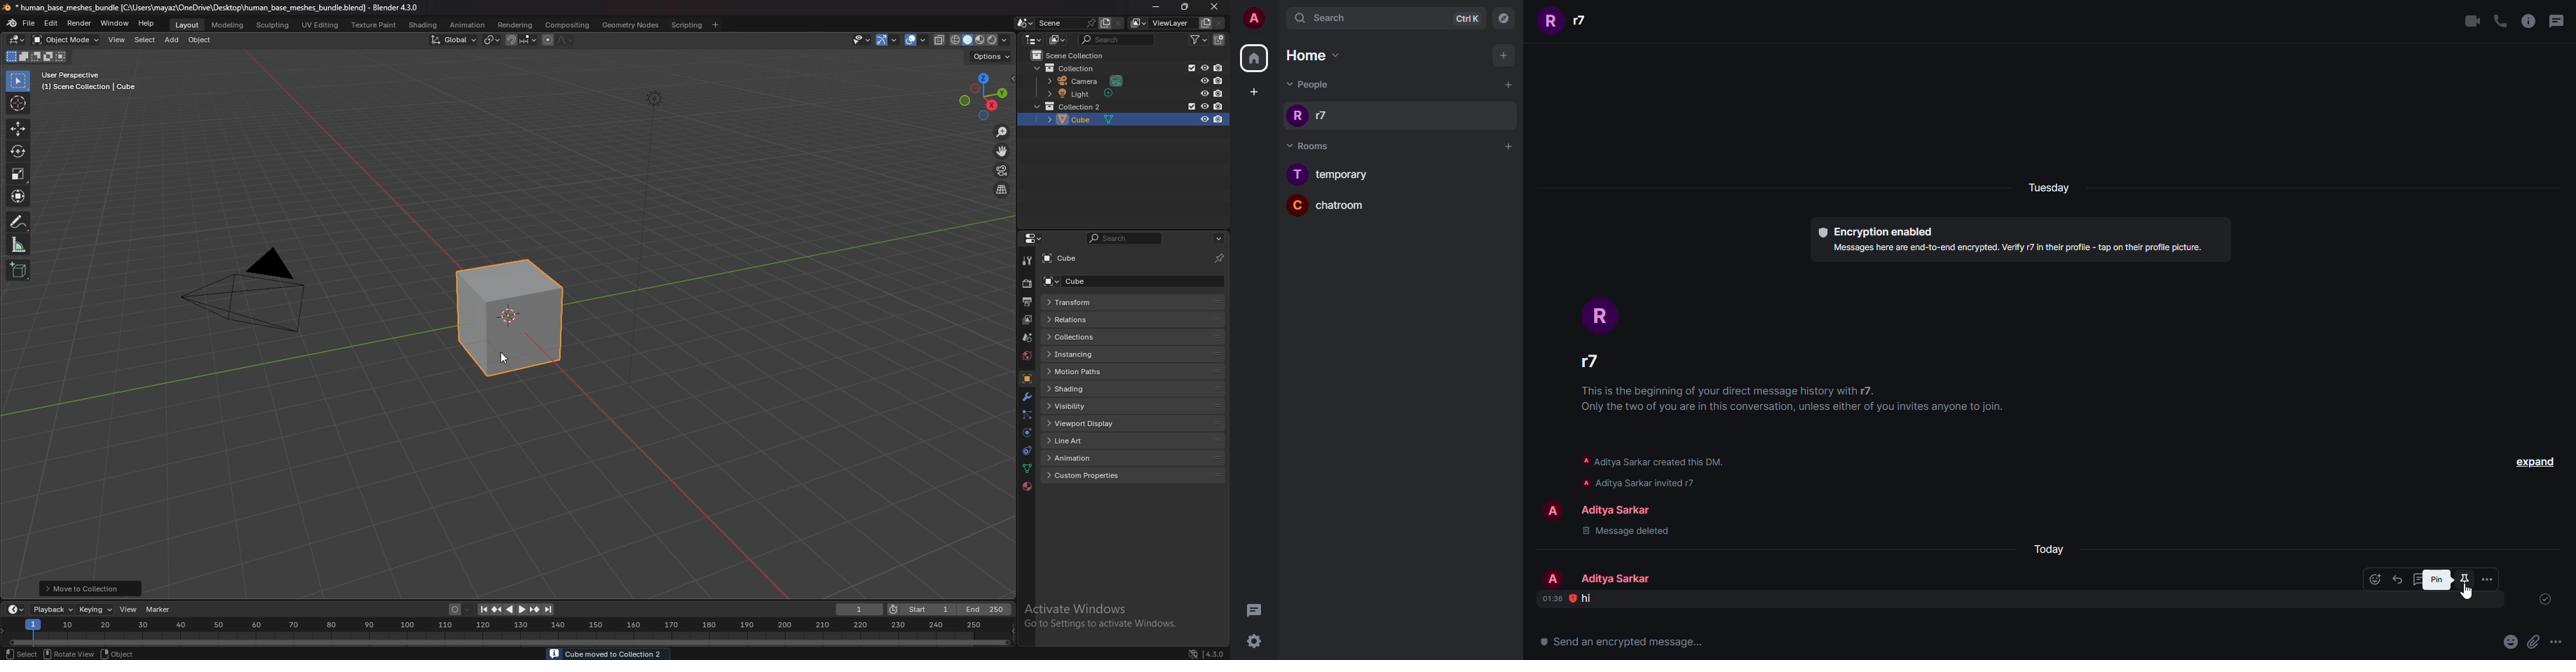 This screenshot has width=2576, height=672. What do you see at coordinates (1190, 67) in the screenshot?
I see `exclude in viewport` at bounding box center [1190, 67].